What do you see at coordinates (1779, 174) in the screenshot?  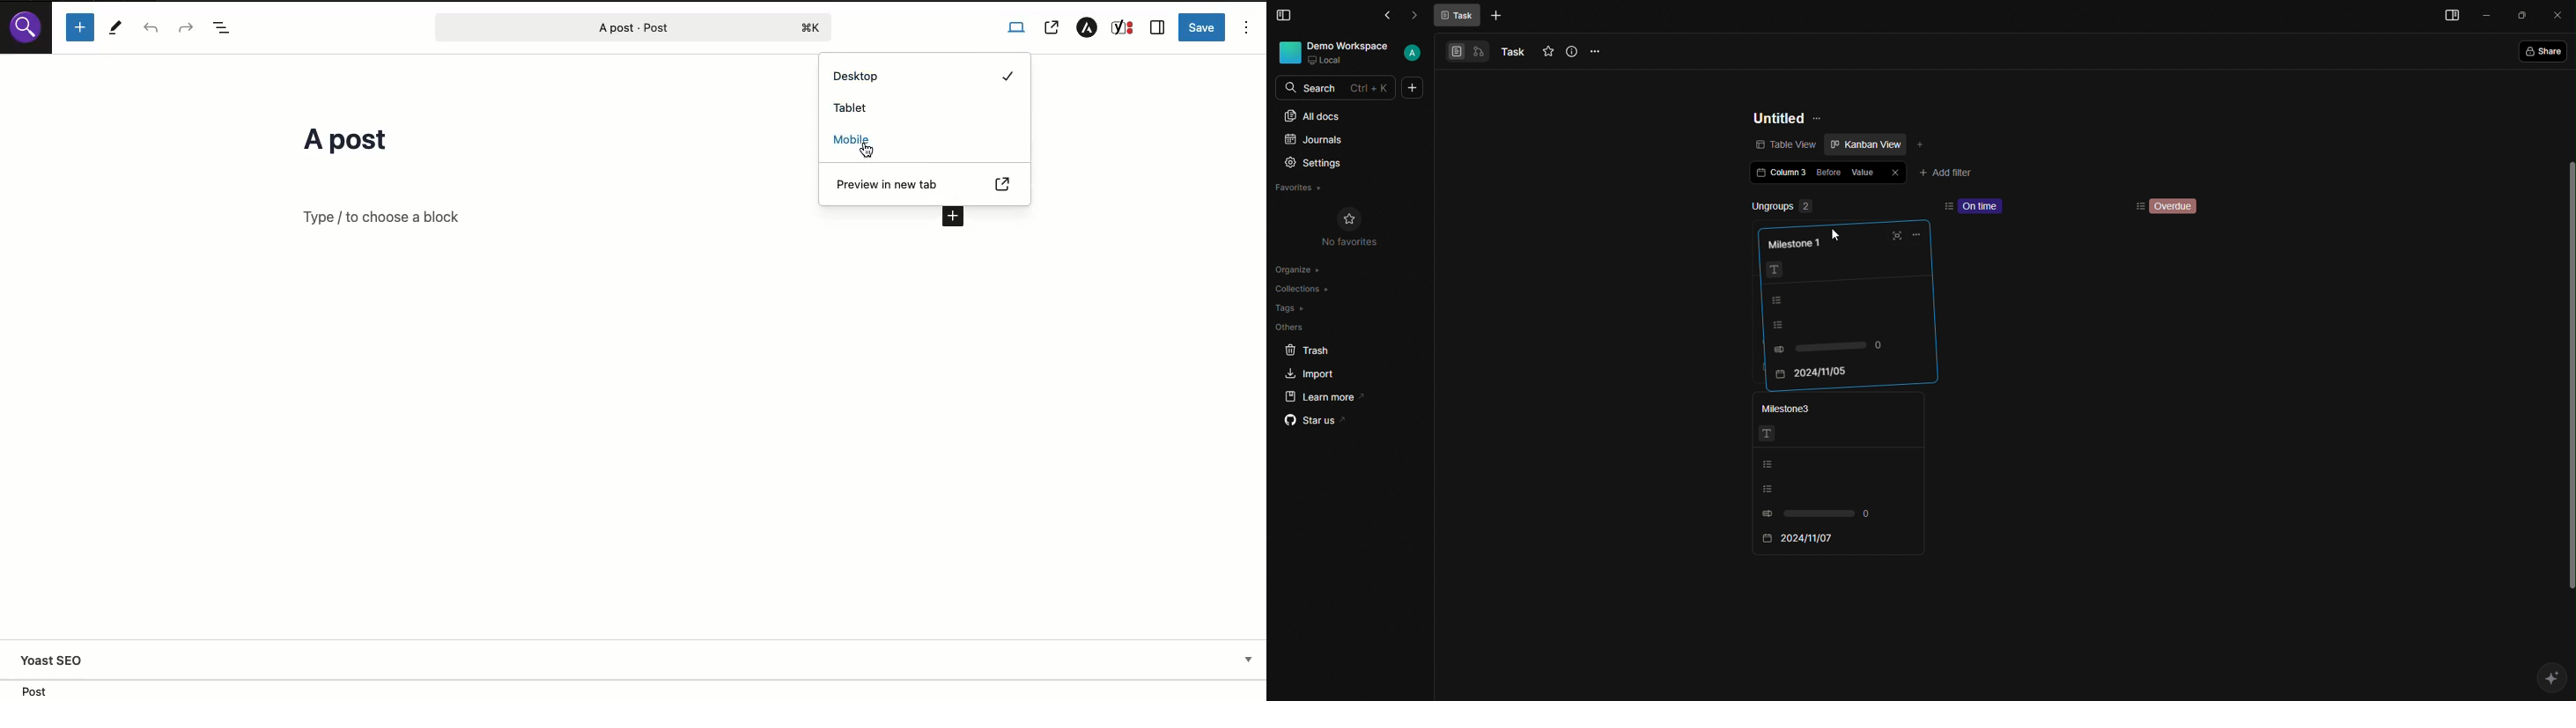 I see `Column 3` at bounding box center [1779, 174].